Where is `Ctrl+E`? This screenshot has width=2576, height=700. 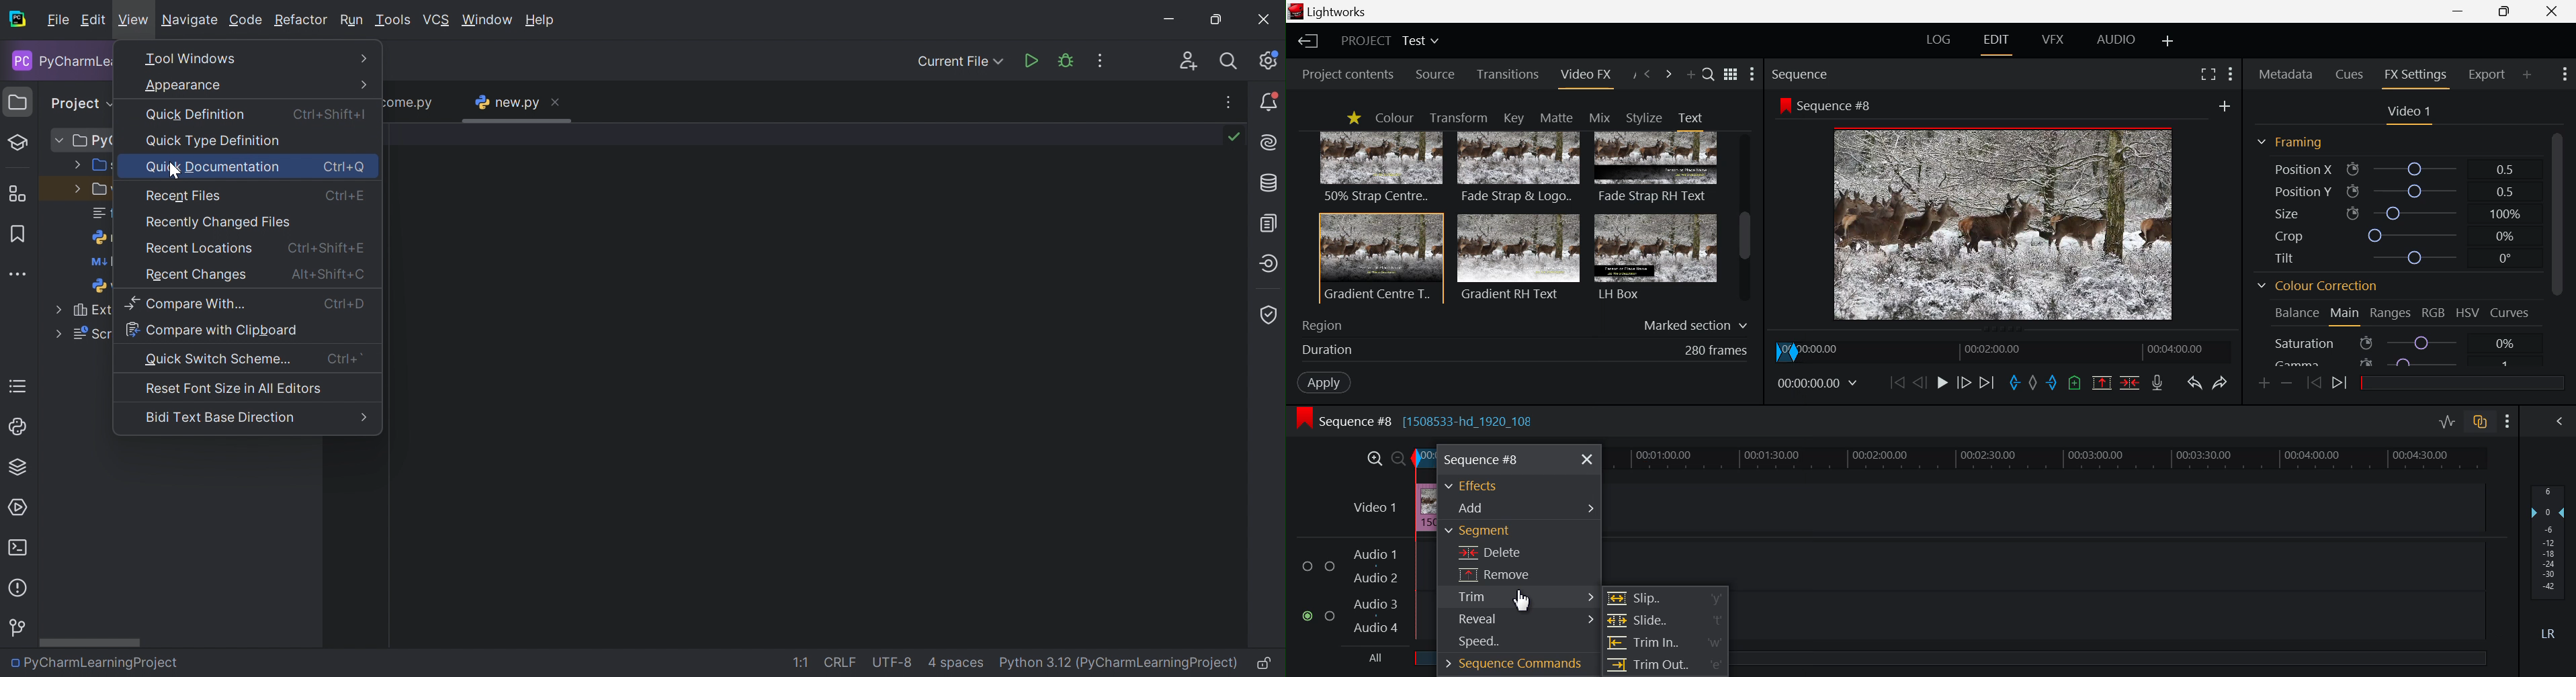 Ctrl+E is located at coordinates (345, 196).